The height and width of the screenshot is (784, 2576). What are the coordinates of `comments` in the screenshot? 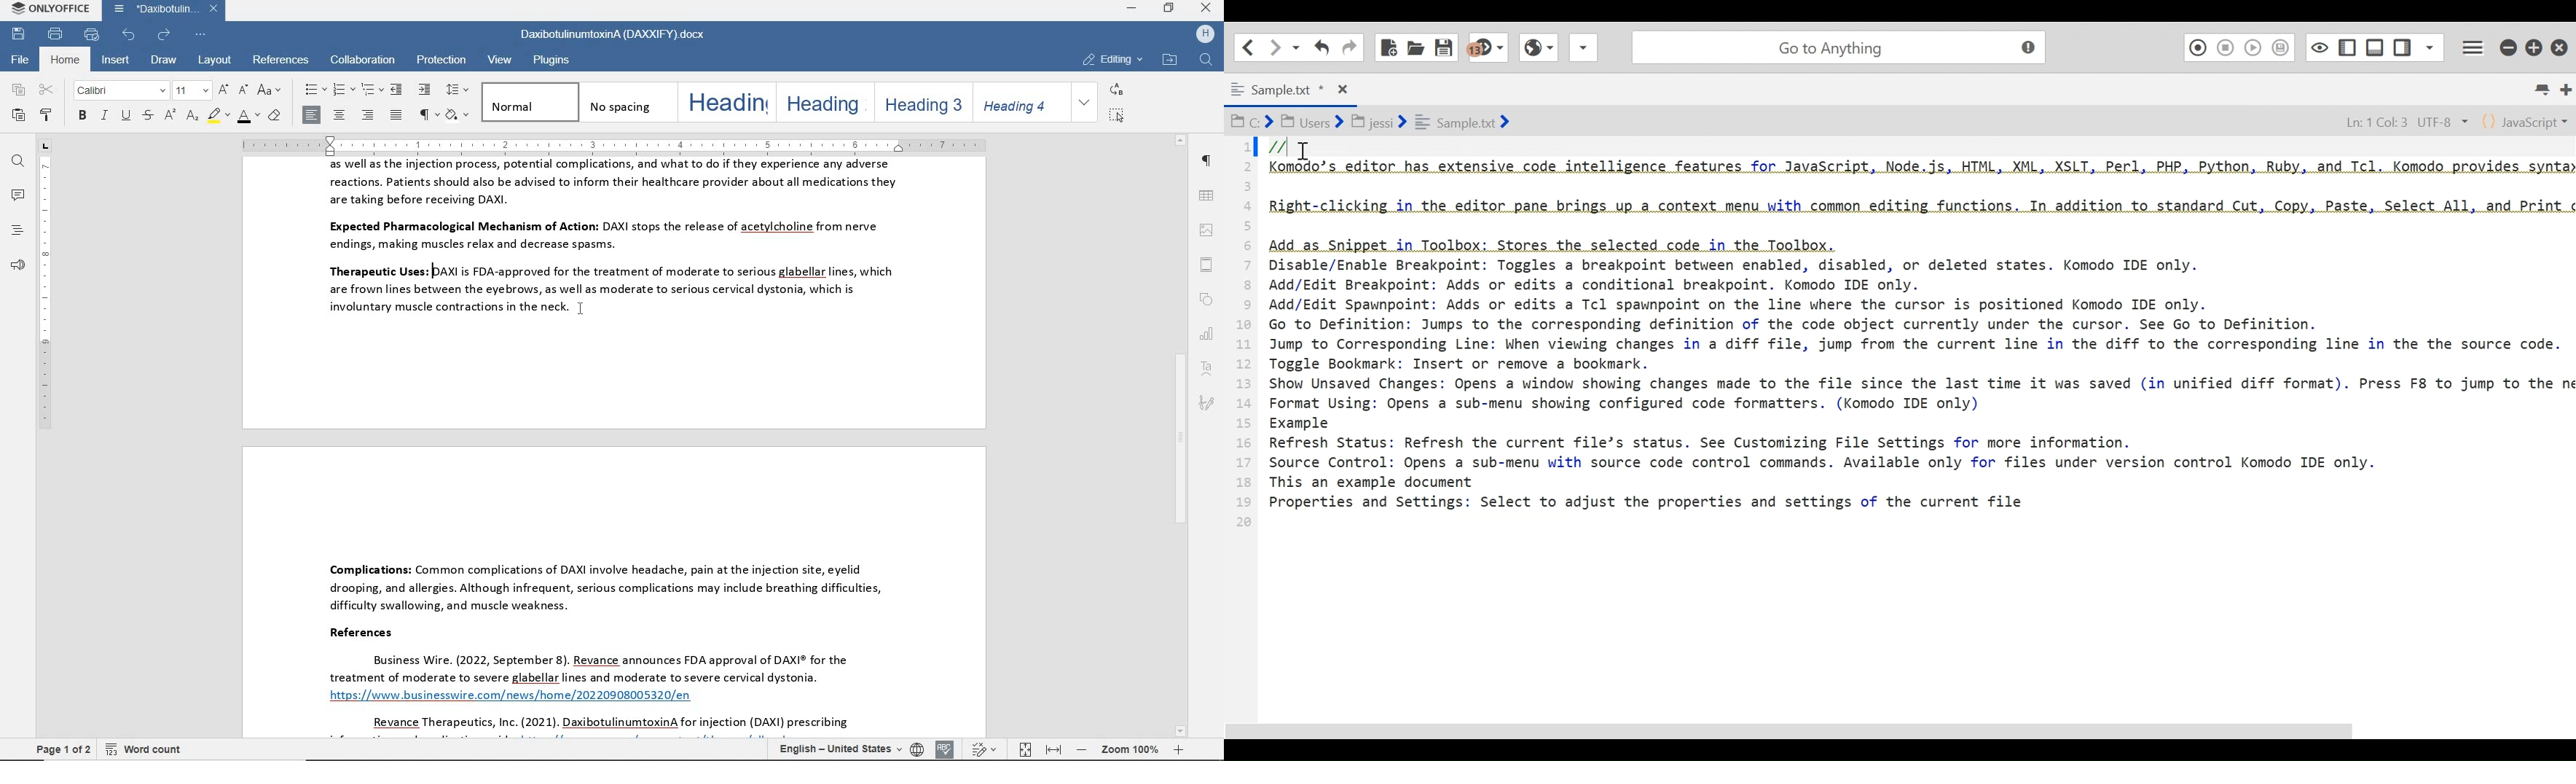 It's located at (17, 195).